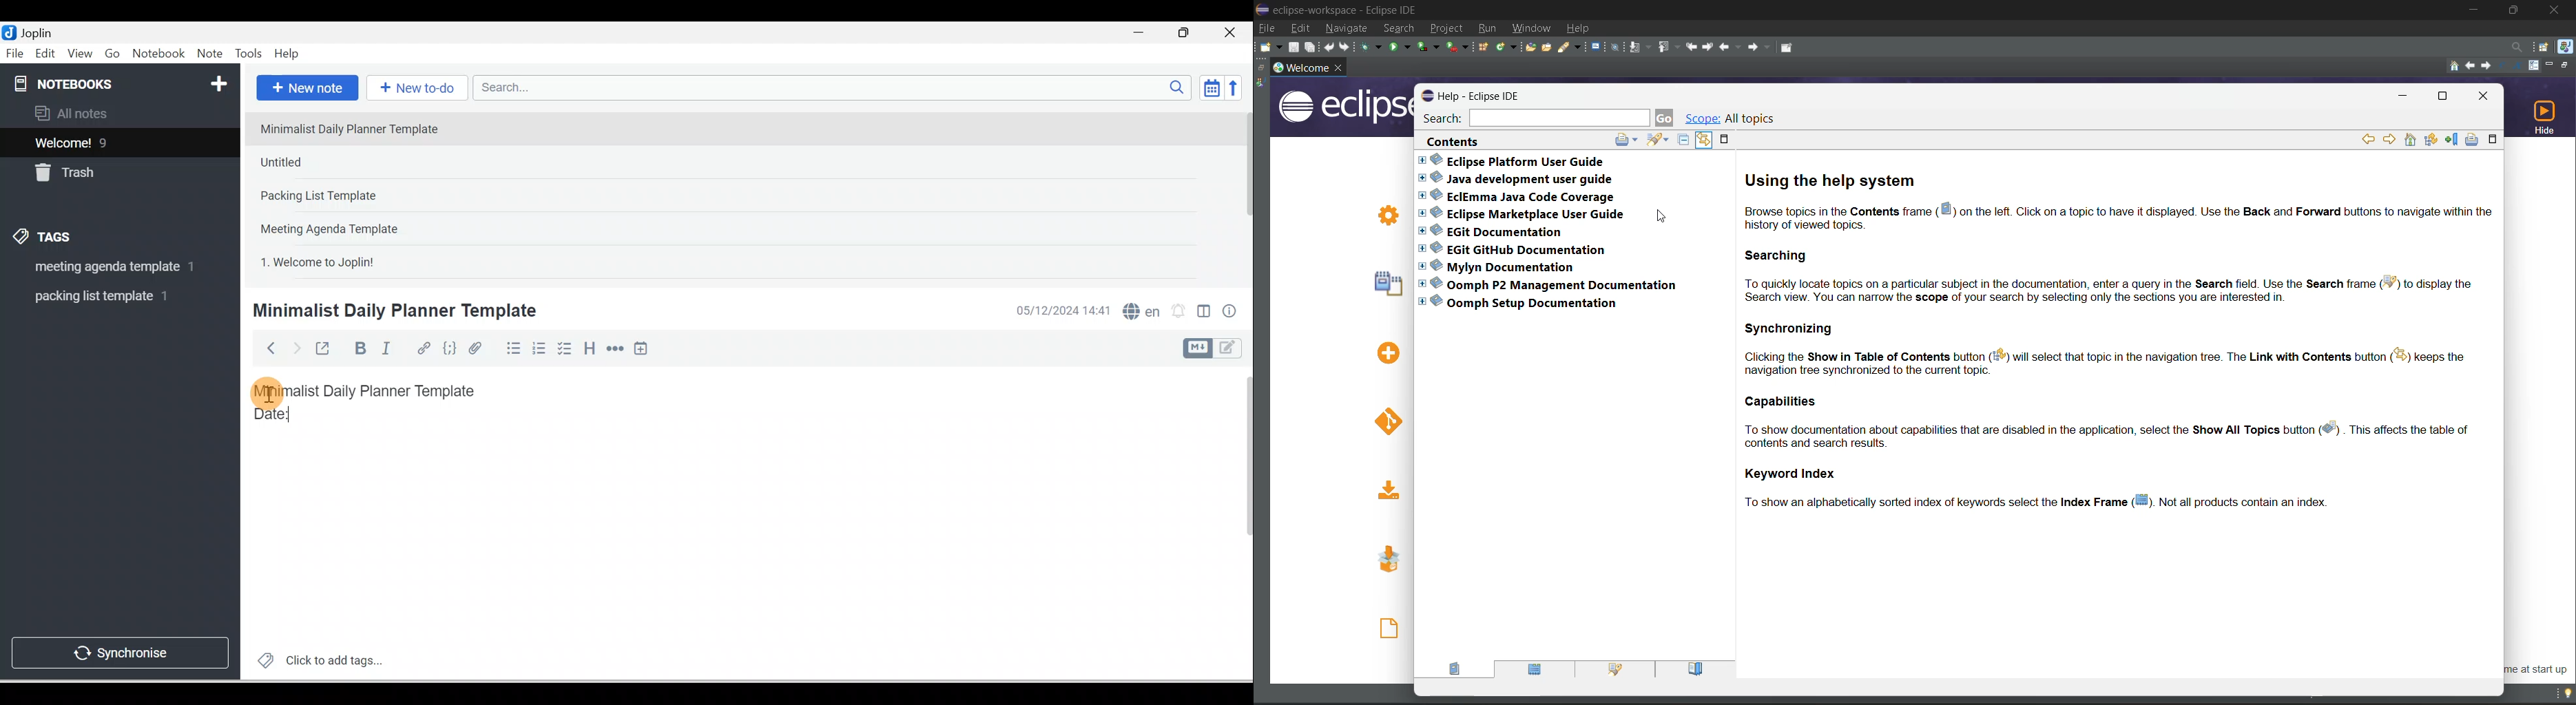  Describe the element at coordinates (103, 268) in the screenshot. I see `Tag 1` at that location.